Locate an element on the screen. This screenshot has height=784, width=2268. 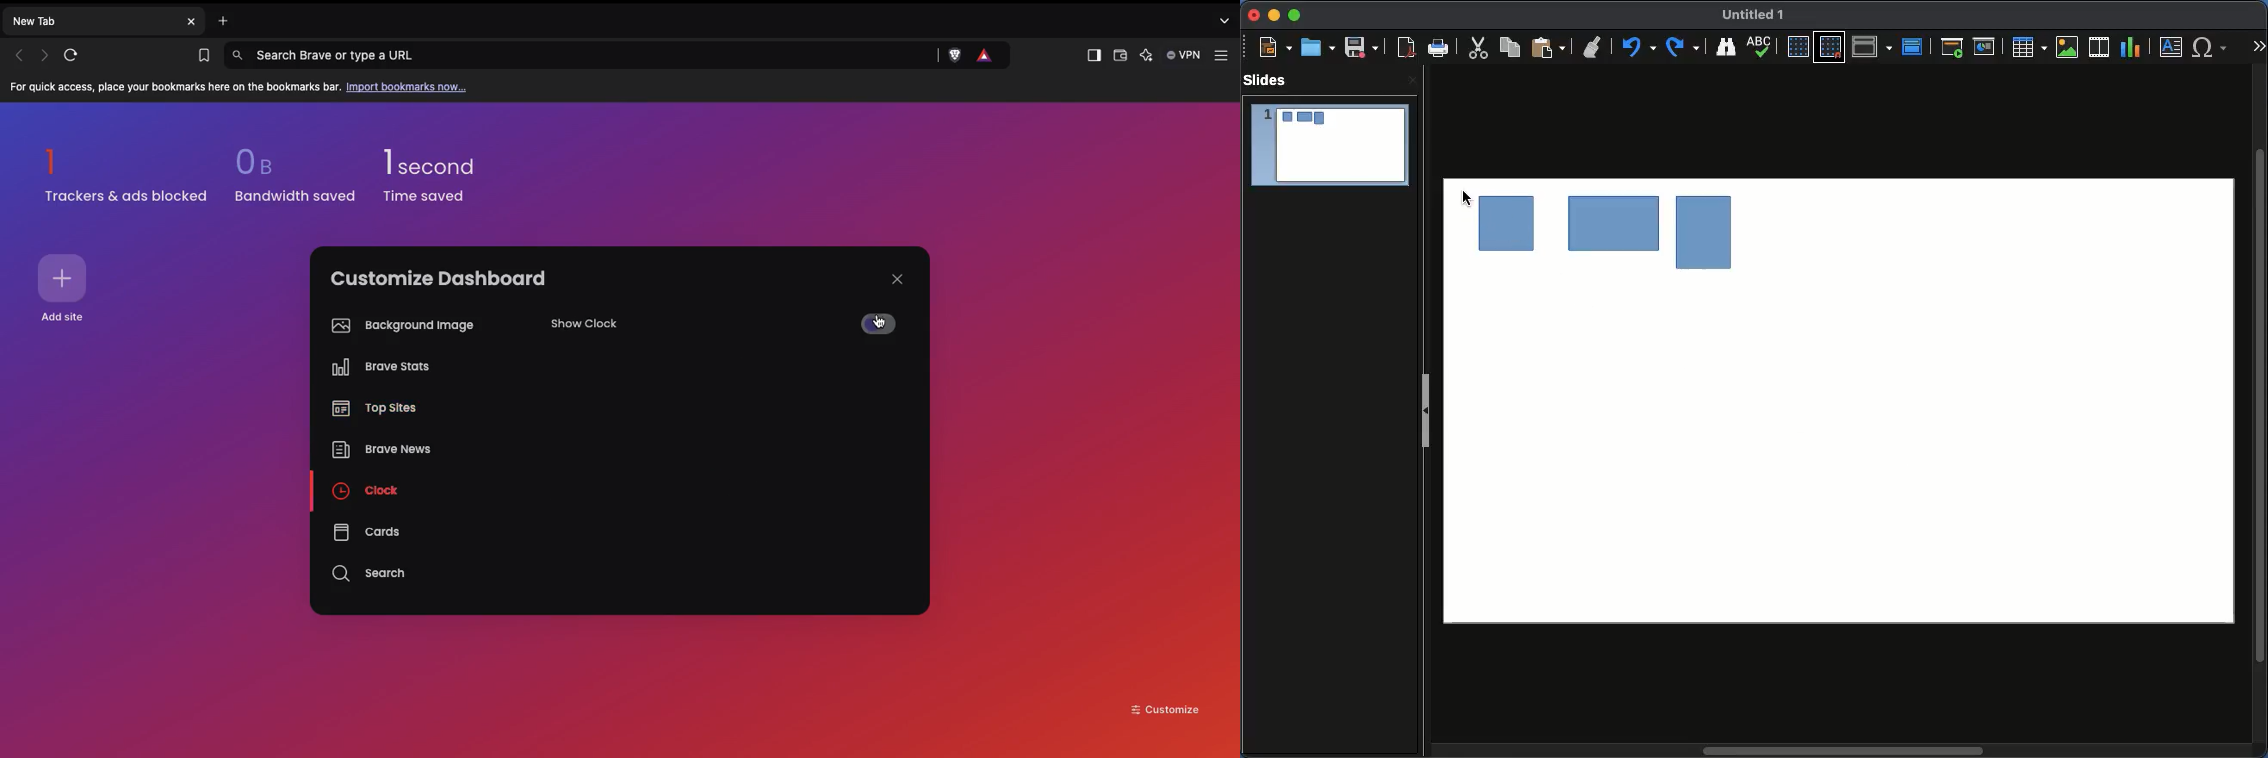
Previous page is located at coordinates (19, 55).